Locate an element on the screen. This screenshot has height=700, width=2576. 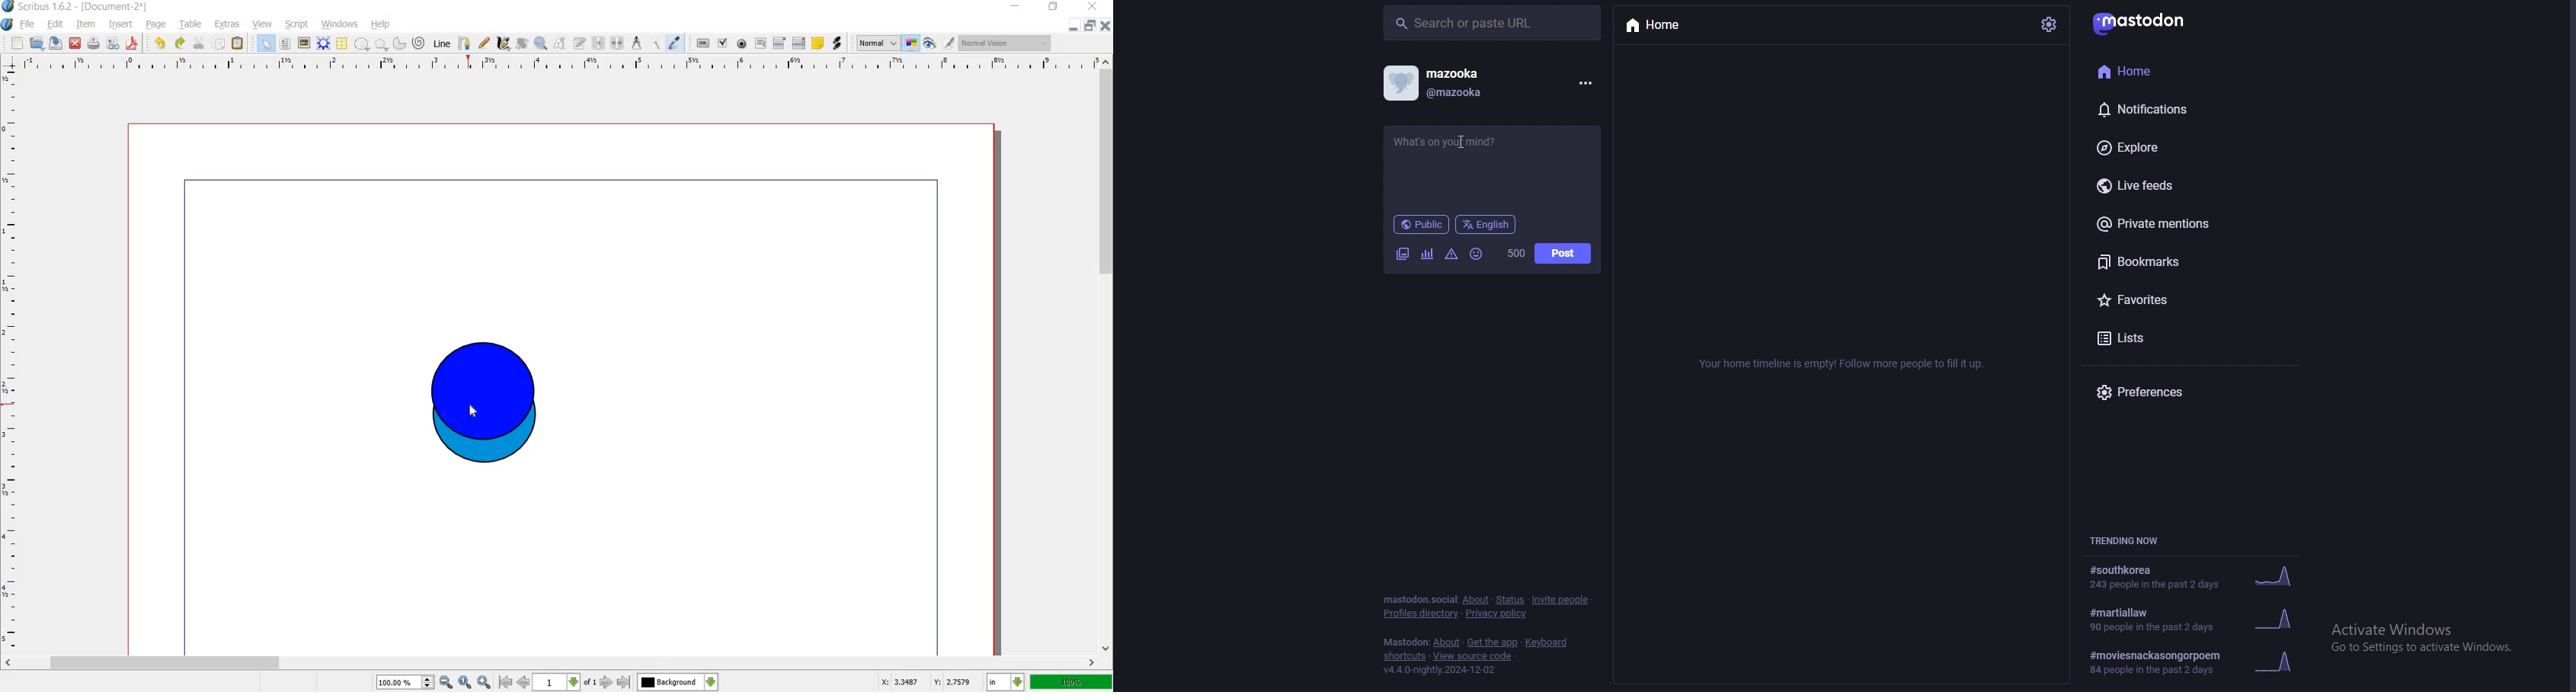
freehand line is located at coordinates (485, 43).